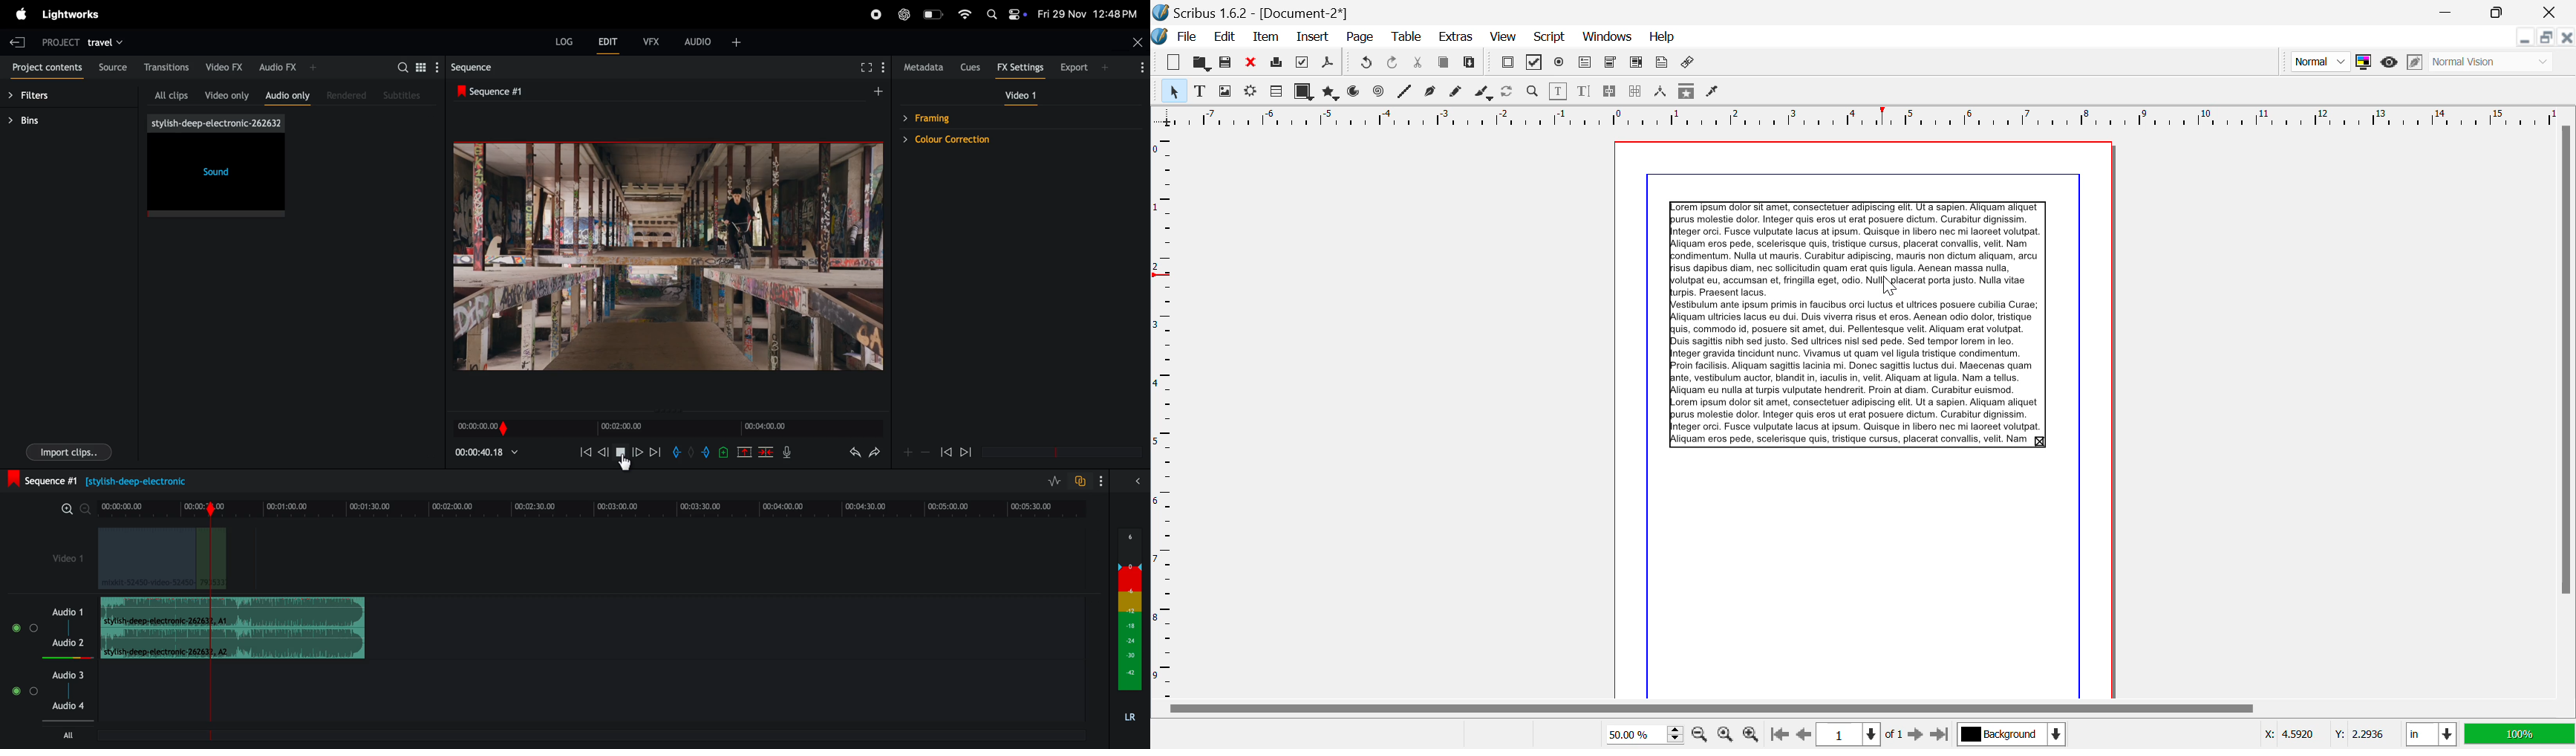 The image size is (2576, 756). What do you see at coordinates (792, 454) in the screenshot?
I see `mic` at bounding box center [792, 454].